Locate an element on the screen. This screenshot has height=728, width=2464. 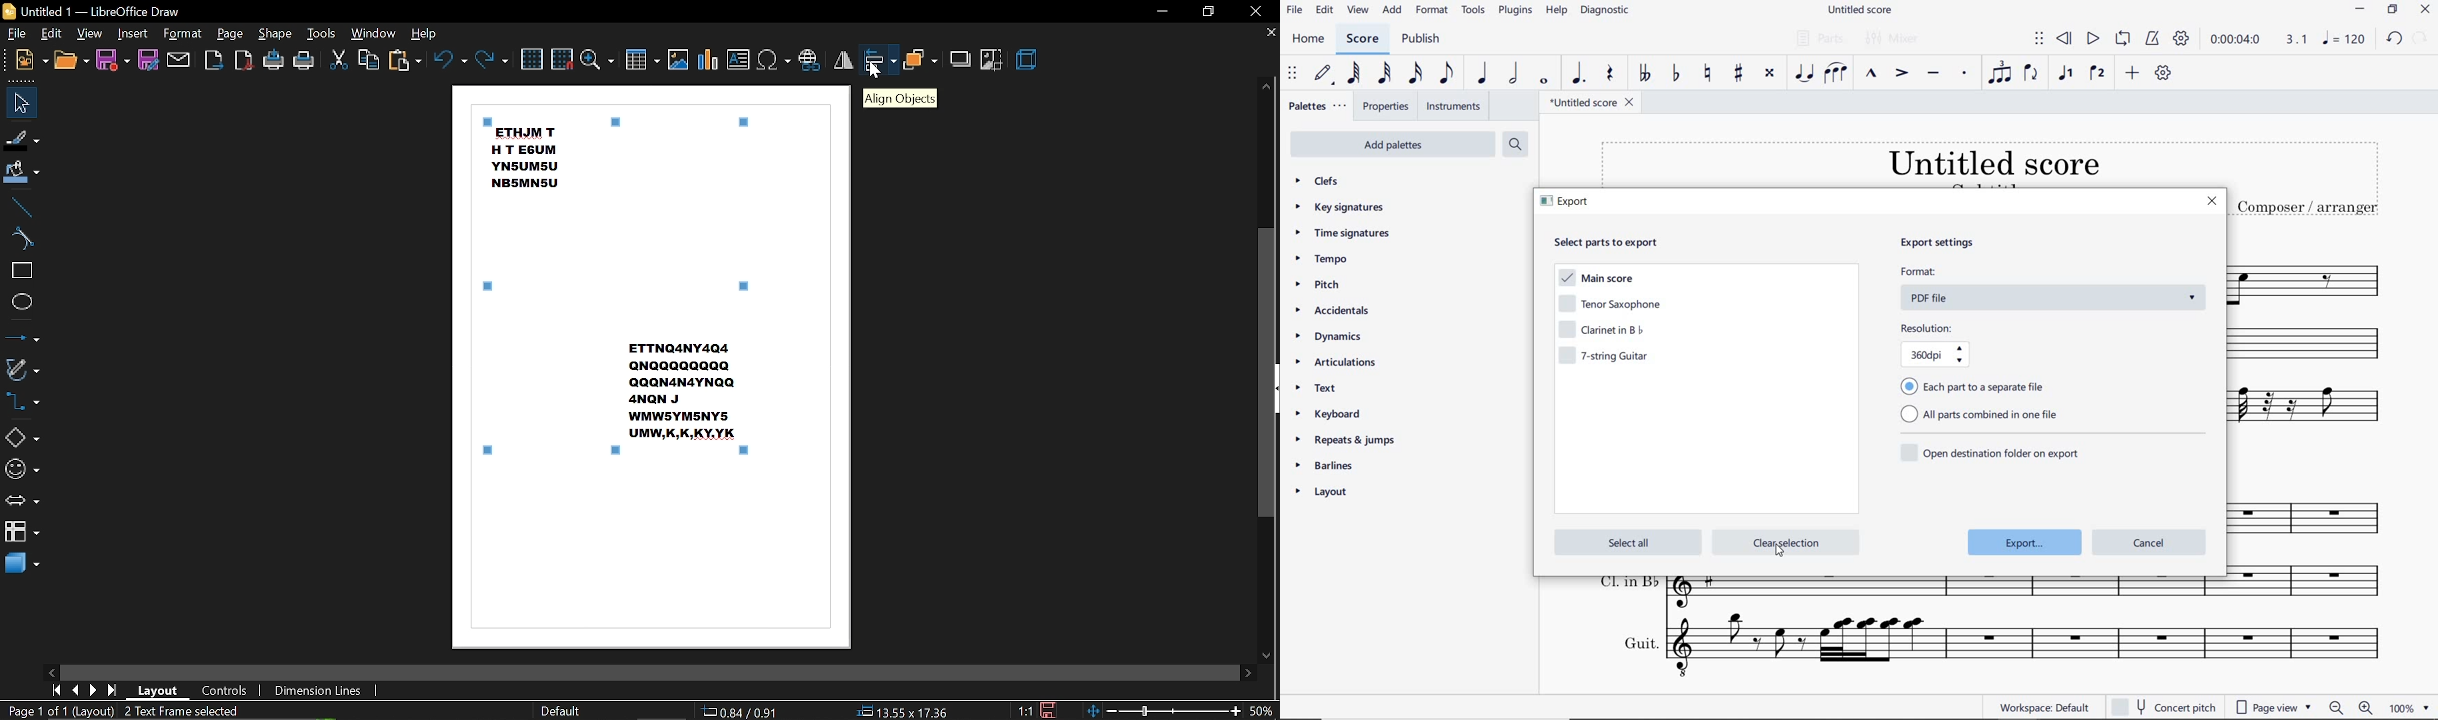
accidentals is located at coordinates (1335, 312).